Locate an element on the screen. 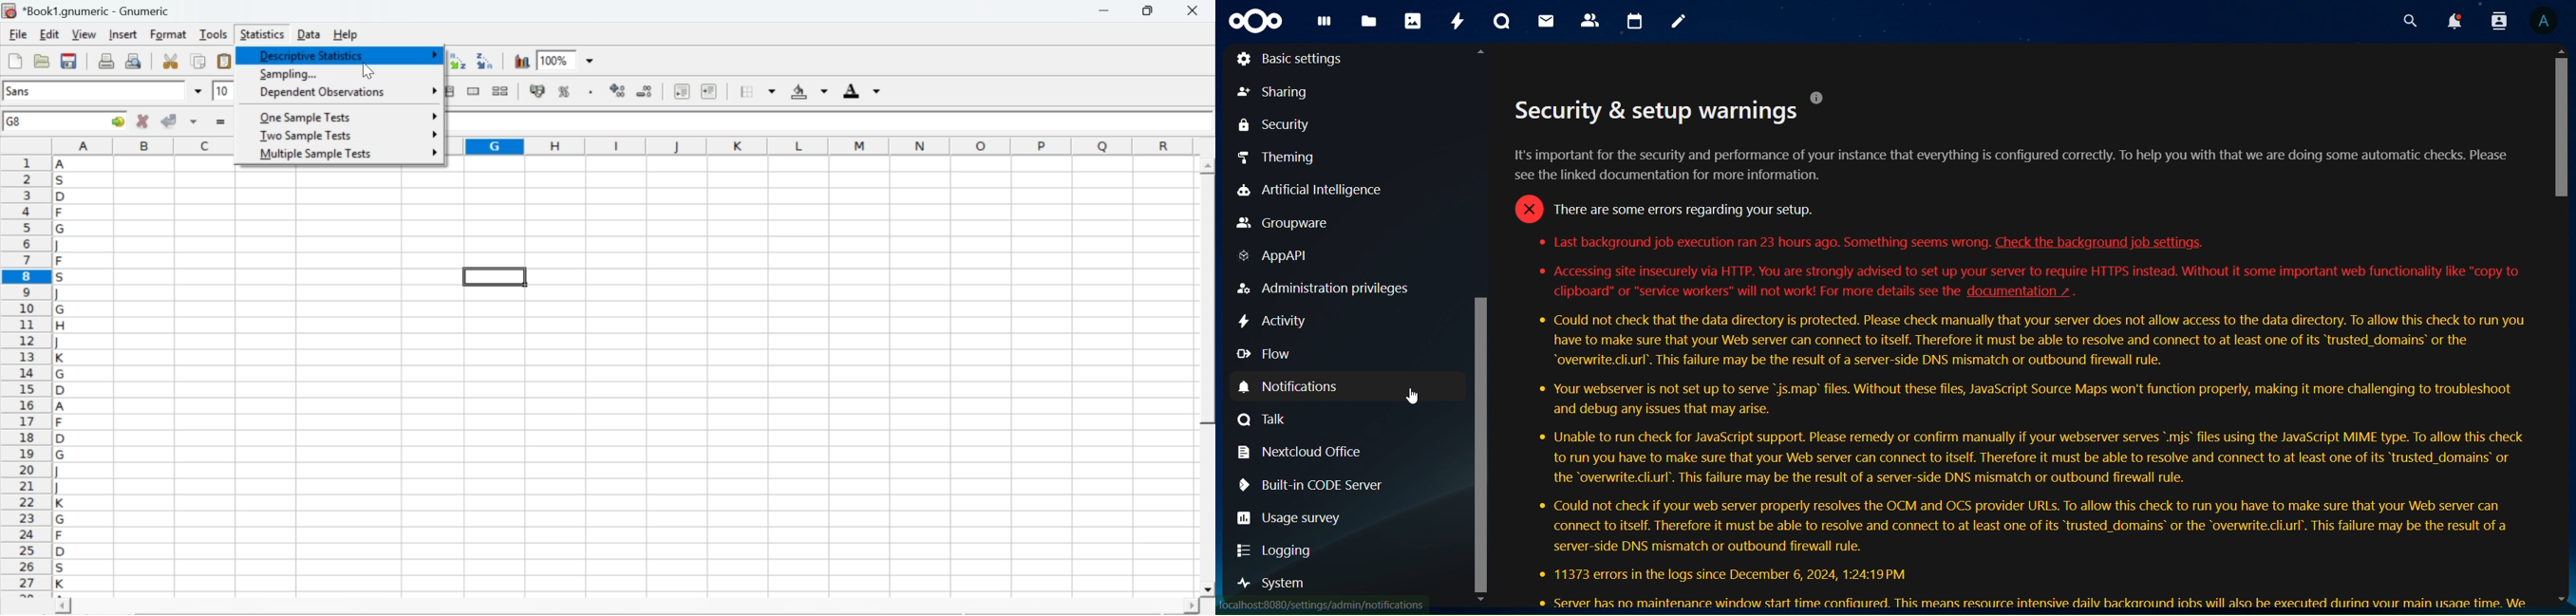 The image size is (2576, 616). search is located at coordinates (2409, 21).